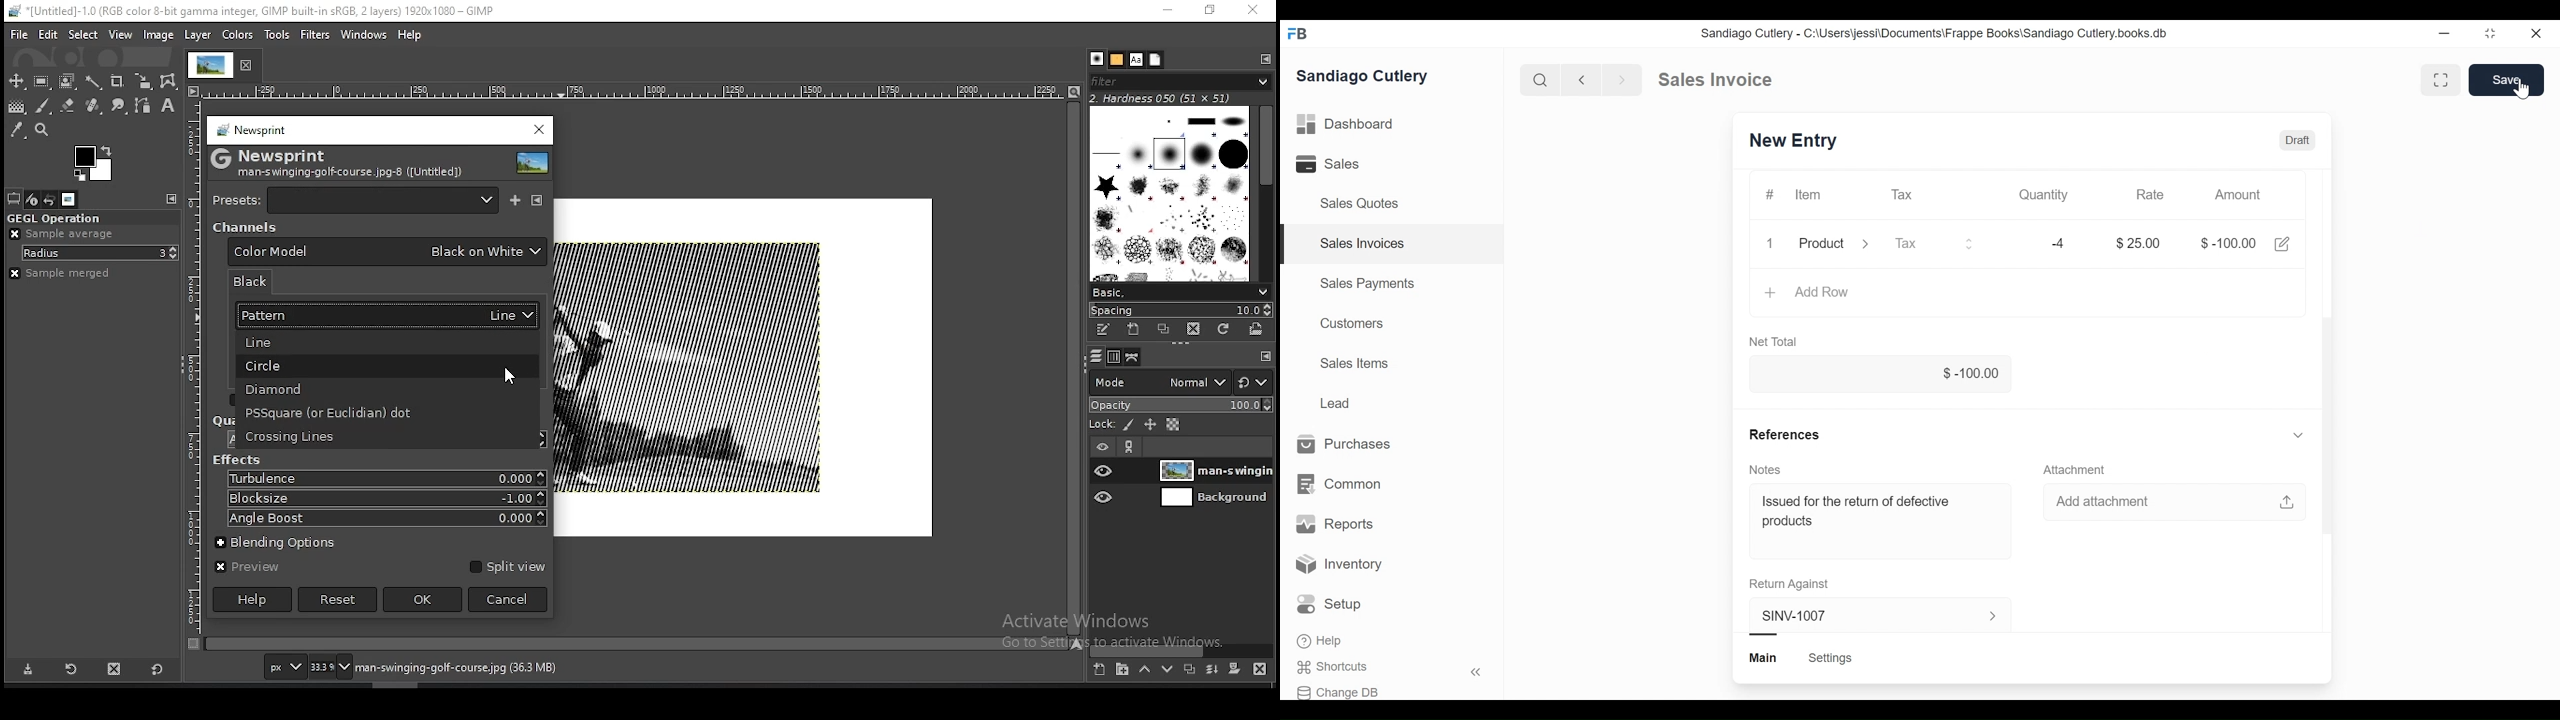  Describe the element at coordinates (2441, 80) in the screenshot. I see `Toggle between form and full width` at that location.